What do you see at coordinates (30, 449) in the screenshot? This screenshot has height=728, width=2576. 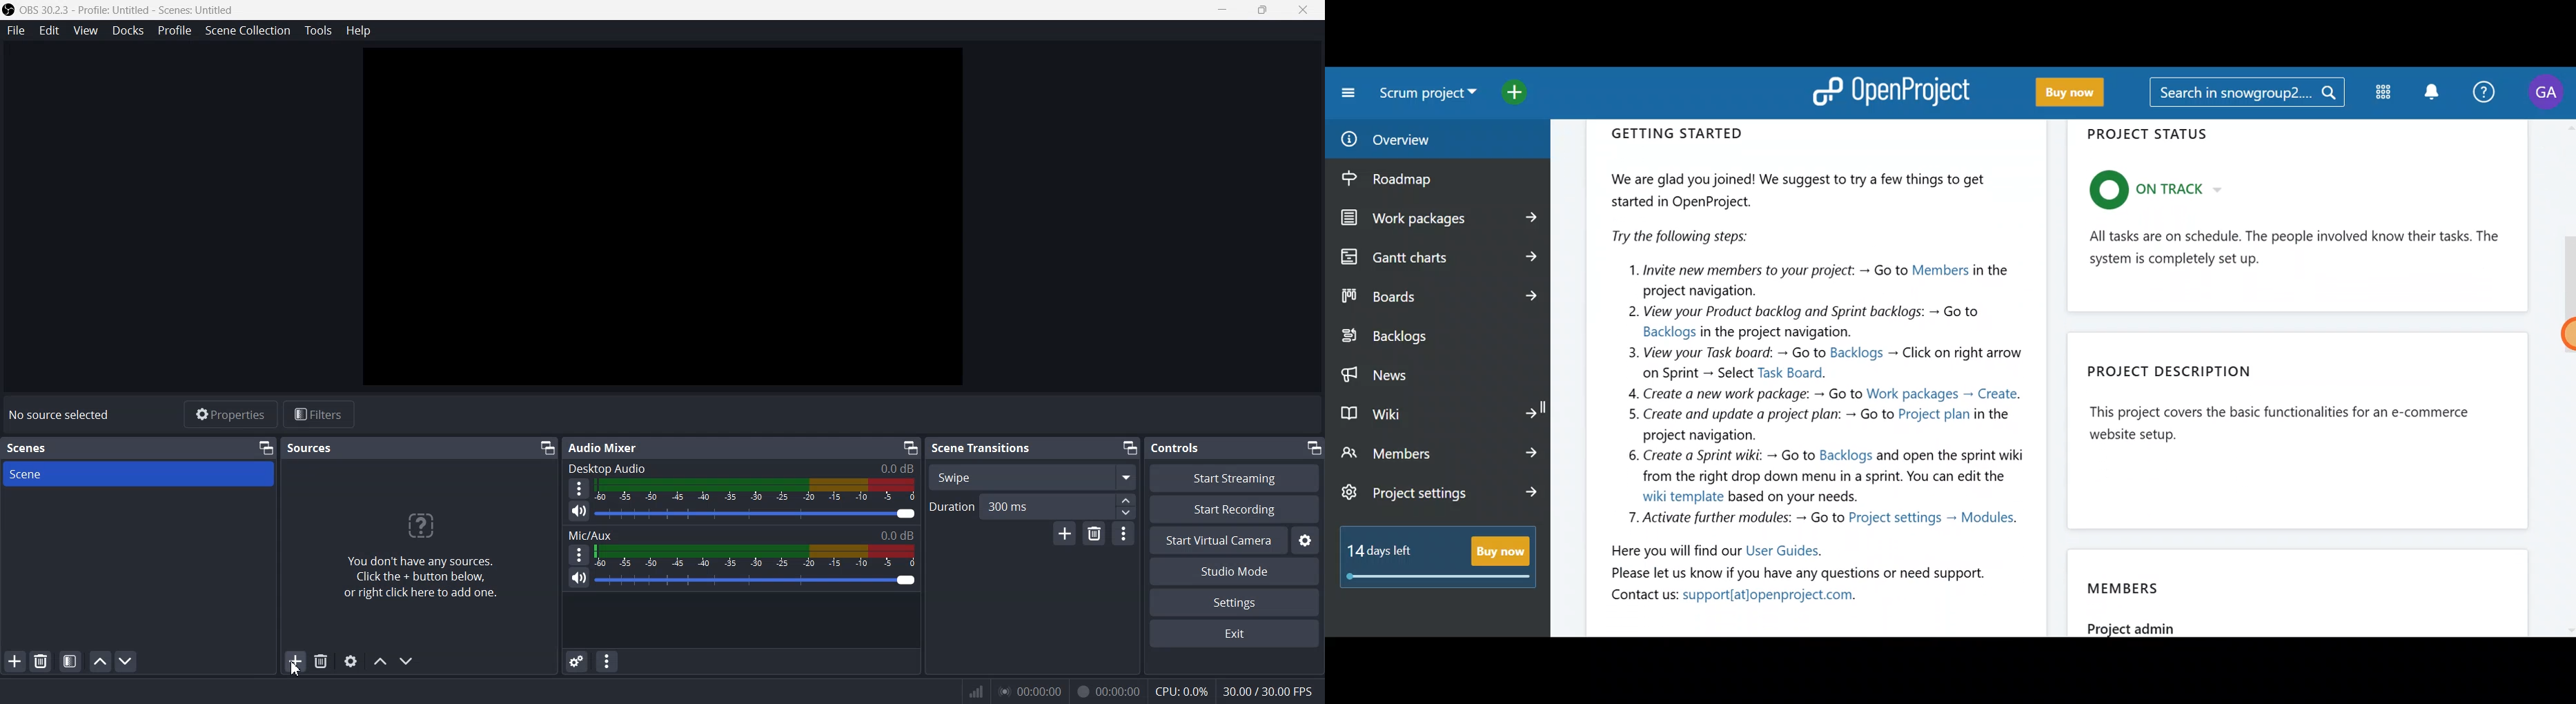 I see `Text` at bounding box center [30, 449].